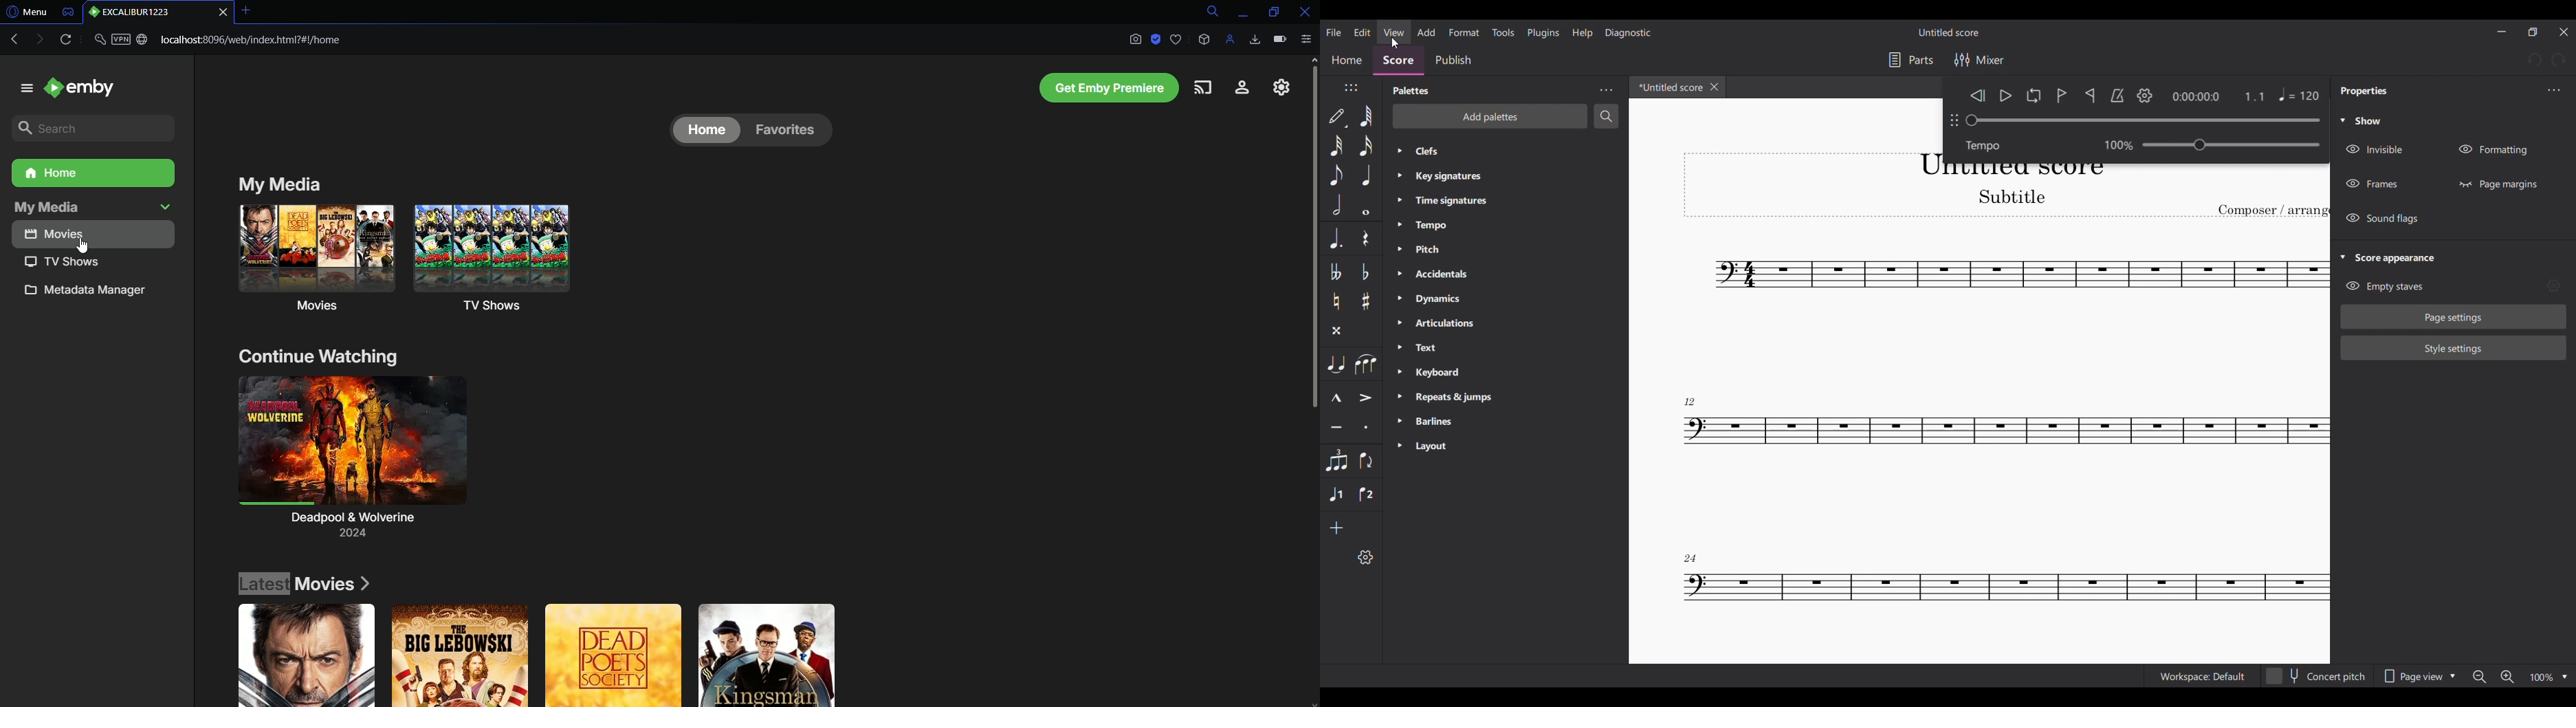 This screenshot has height=728, width=2576. Describe the element at coordinates (1503, 32) in the screenshot. I see `Tools` at that location.